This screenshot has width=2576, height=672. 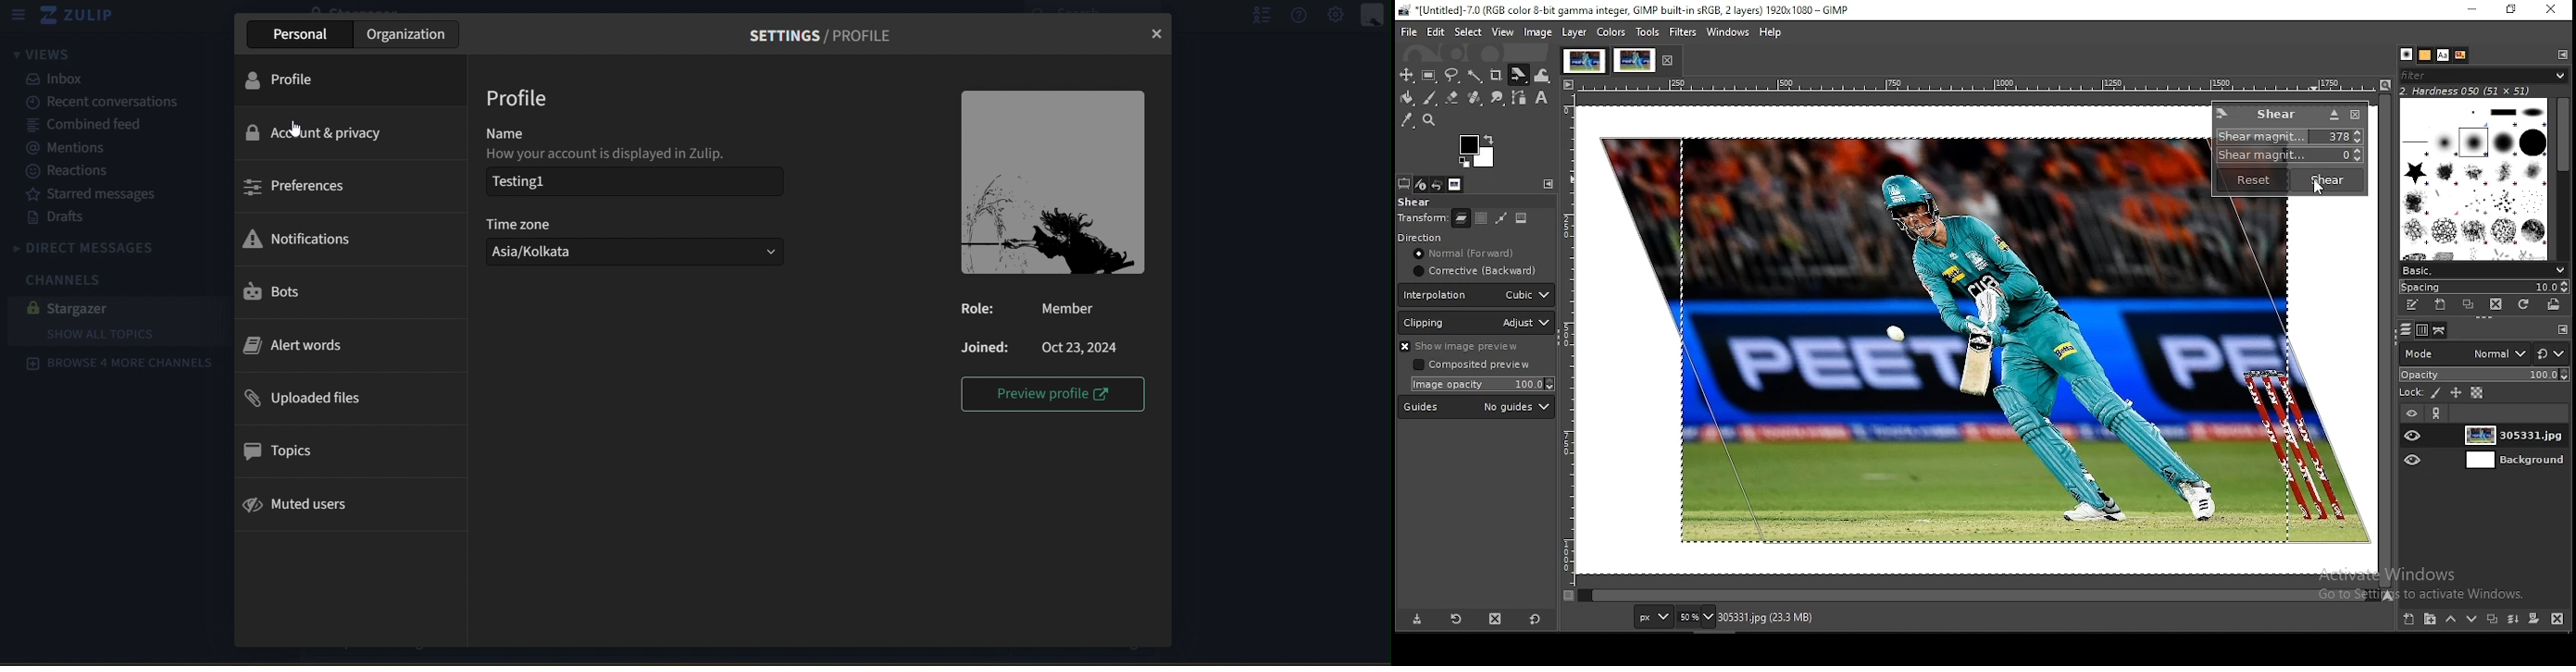 What do you see at coordinates (2333, 115) in the screenshot?
I see `` at bounding box center [2333, 115].